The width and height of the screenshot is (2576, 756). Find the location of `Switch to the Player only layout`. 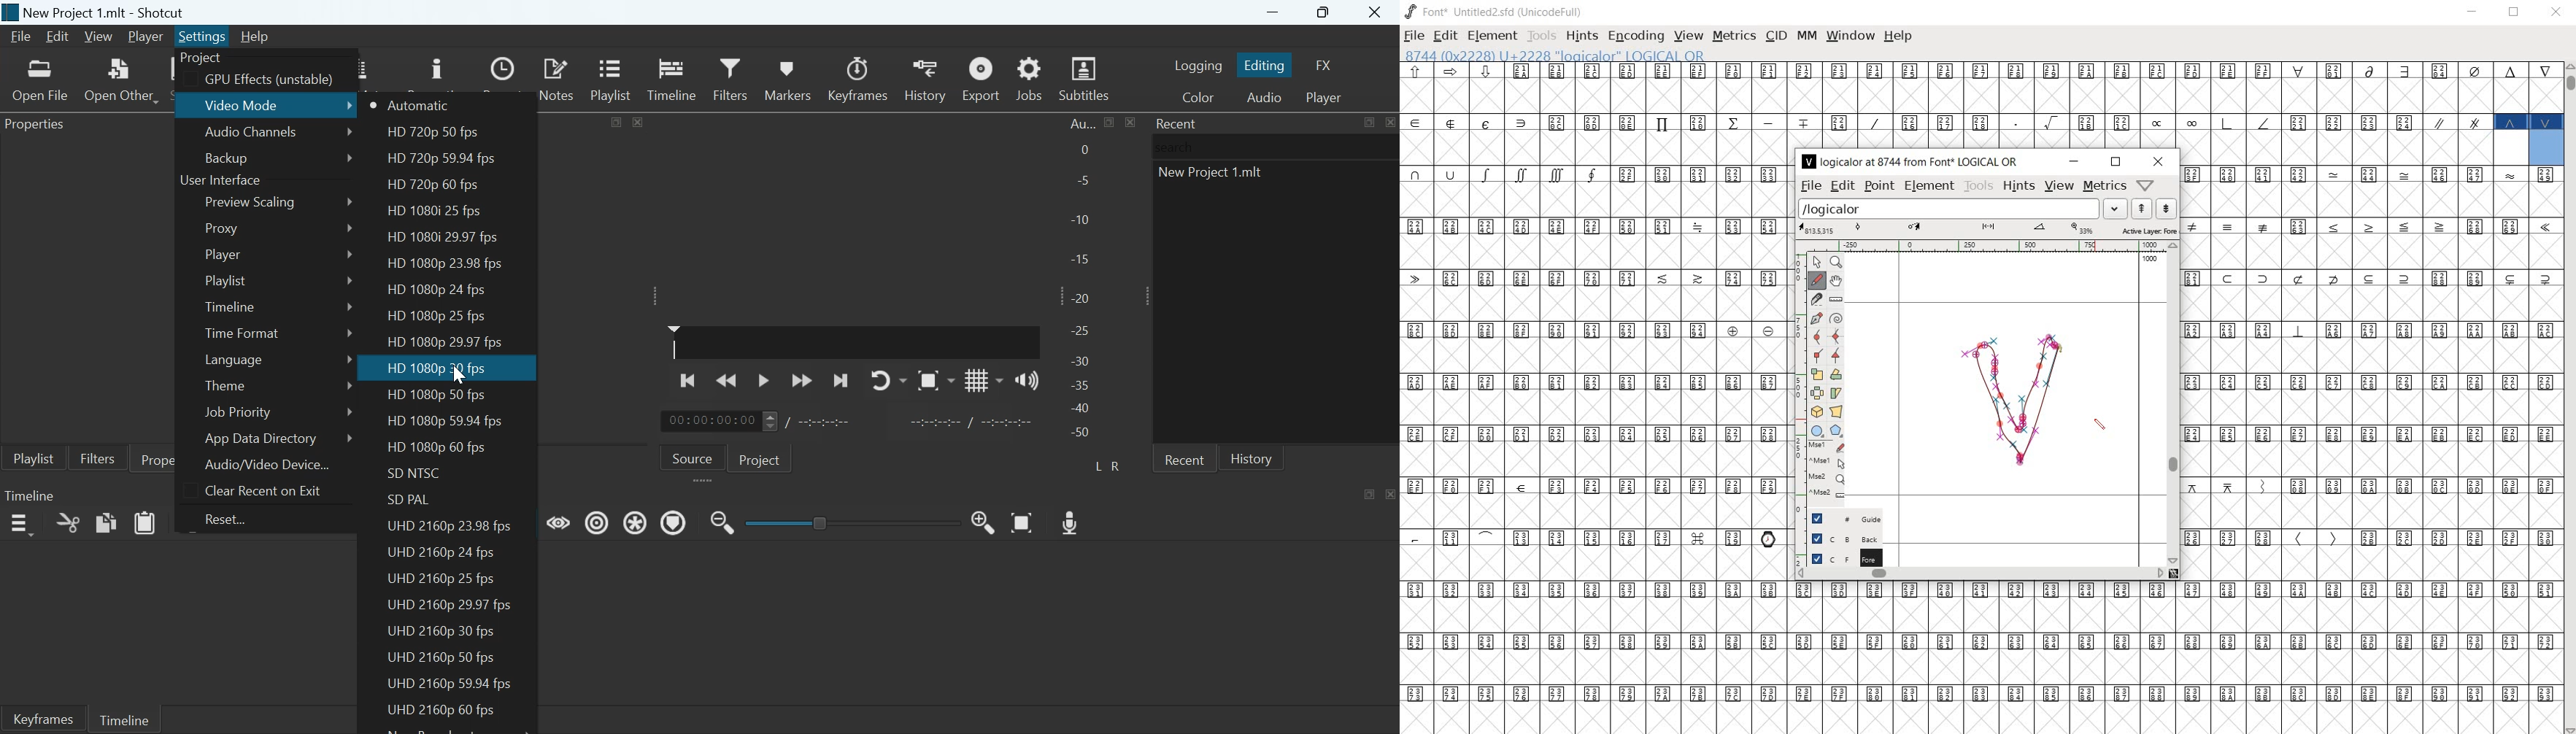

Switch to the Player only layout is located at coordinates (1326, 98).